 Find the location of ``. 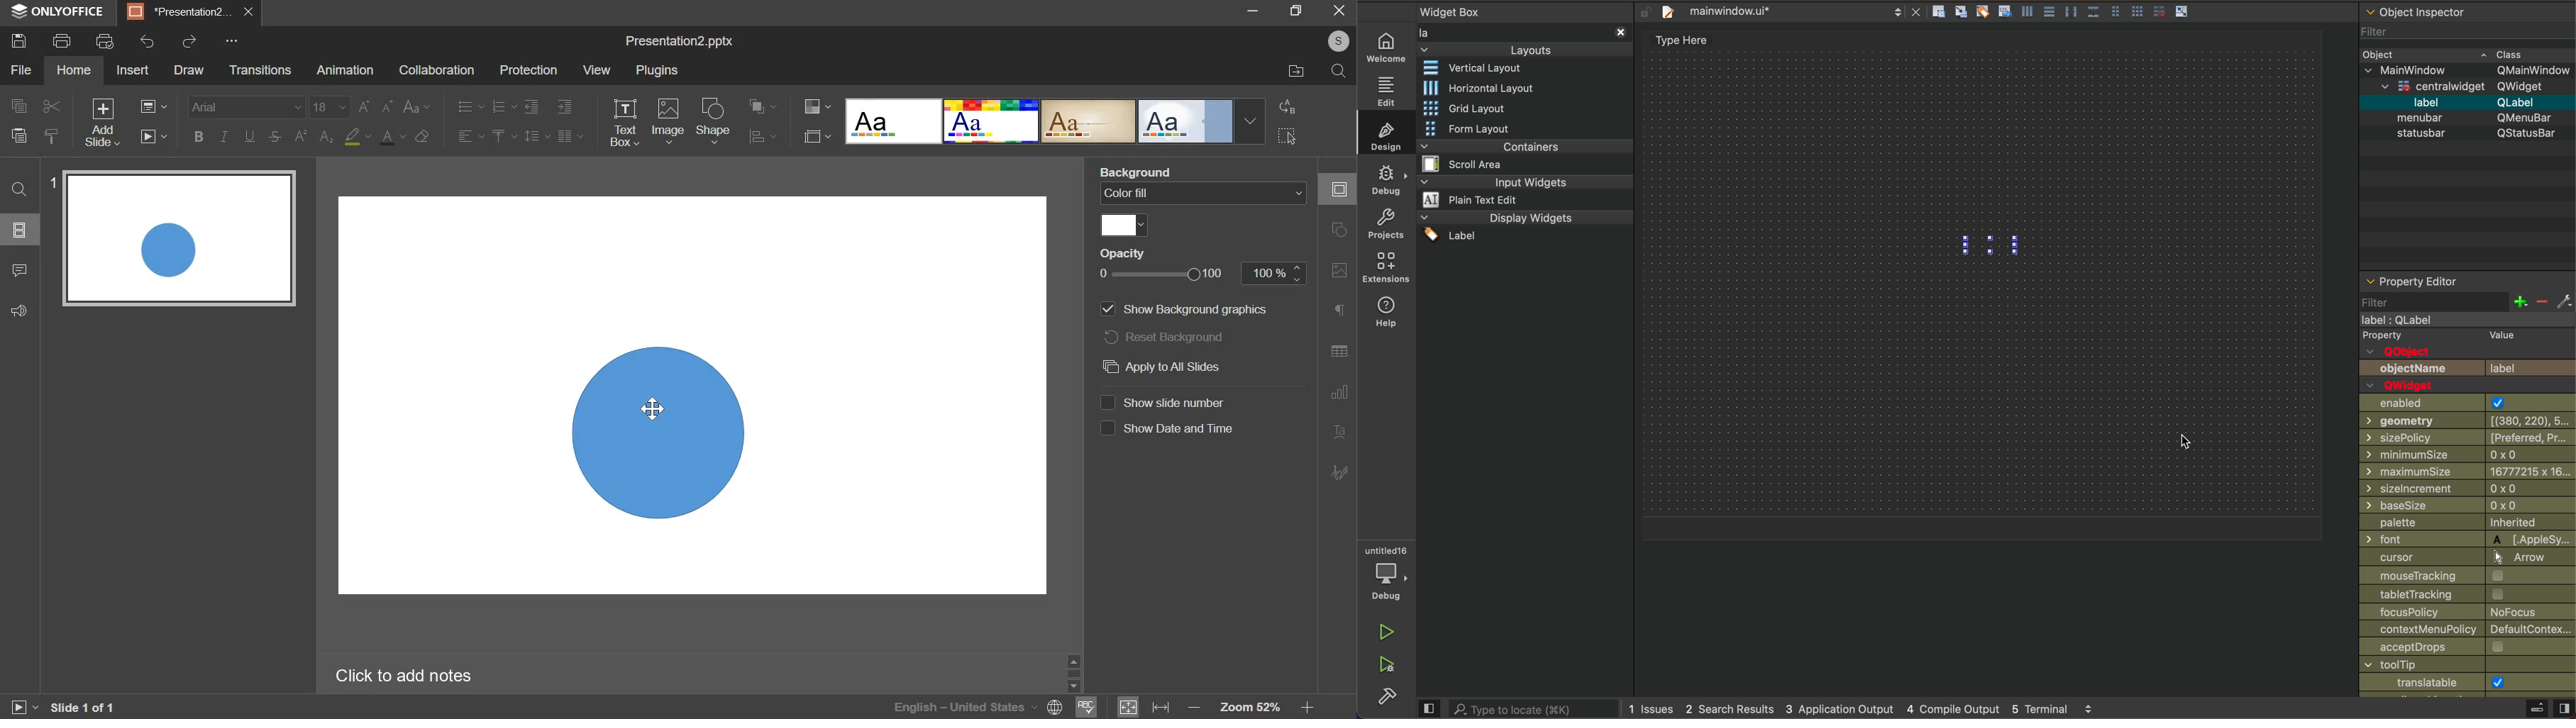

 is located at coordinates (2468, 576).